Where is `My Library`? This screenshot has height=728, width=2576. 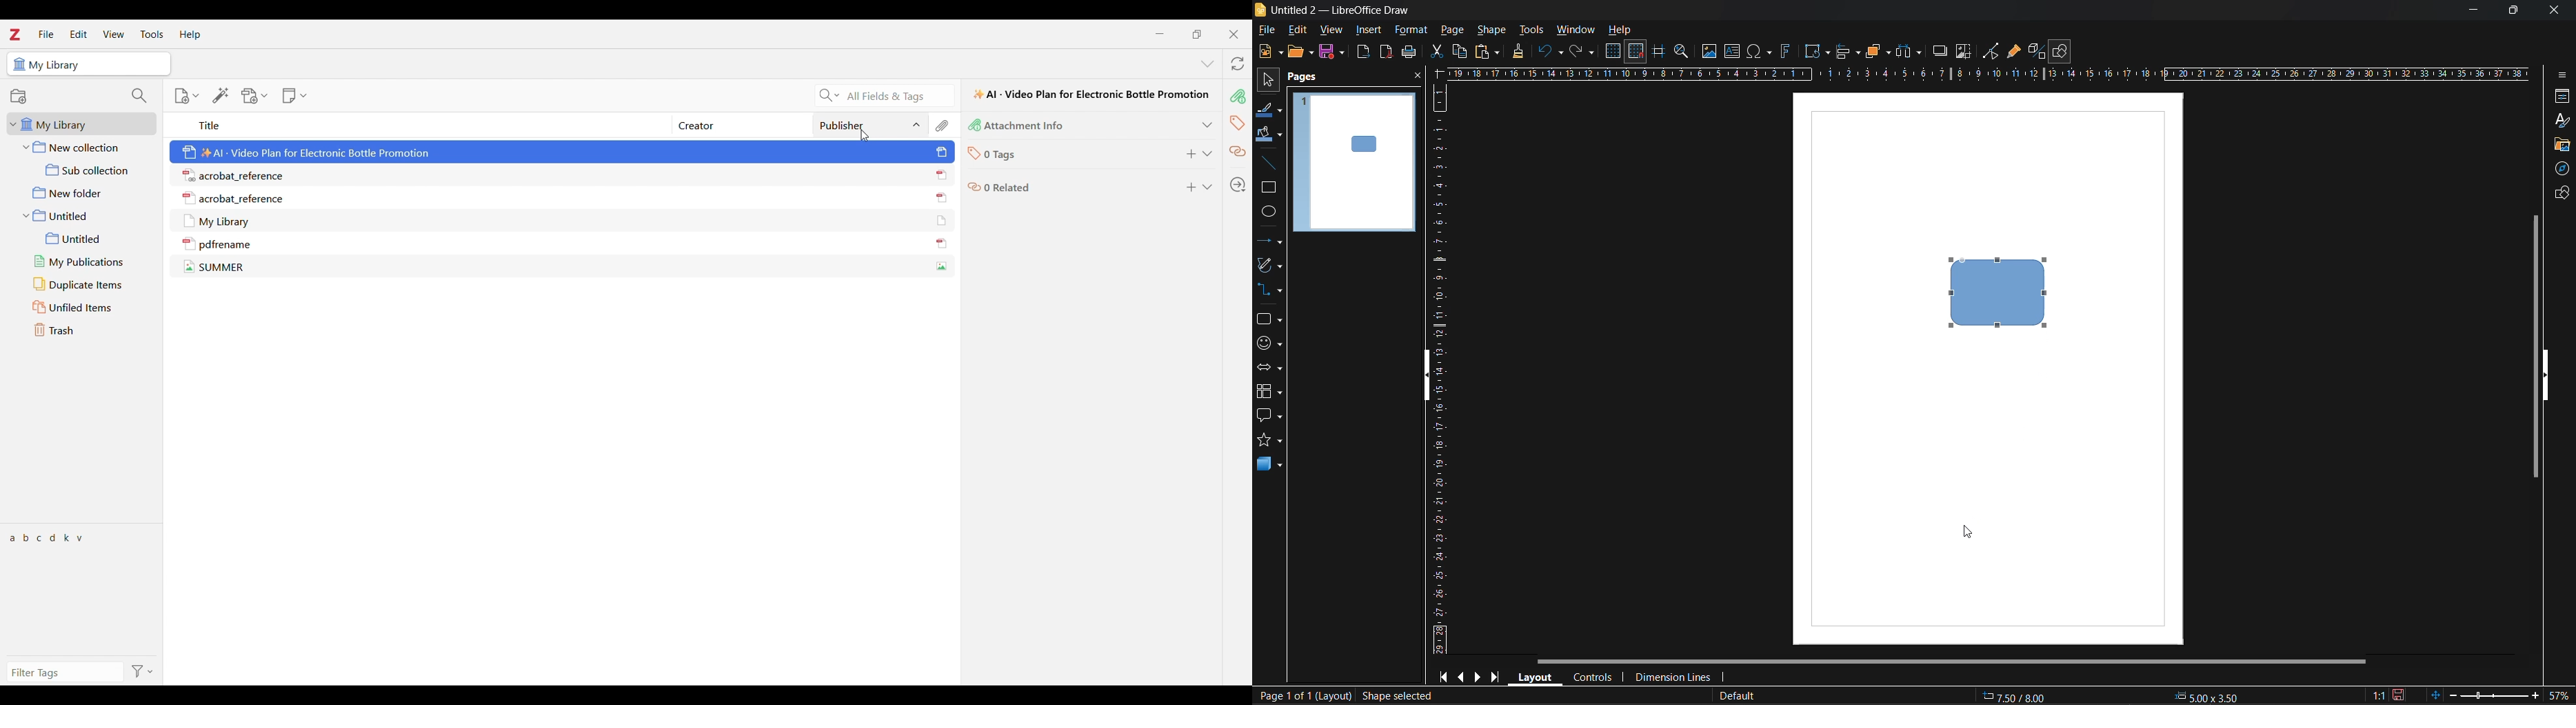 My Library is located at coordinates (222, 219).